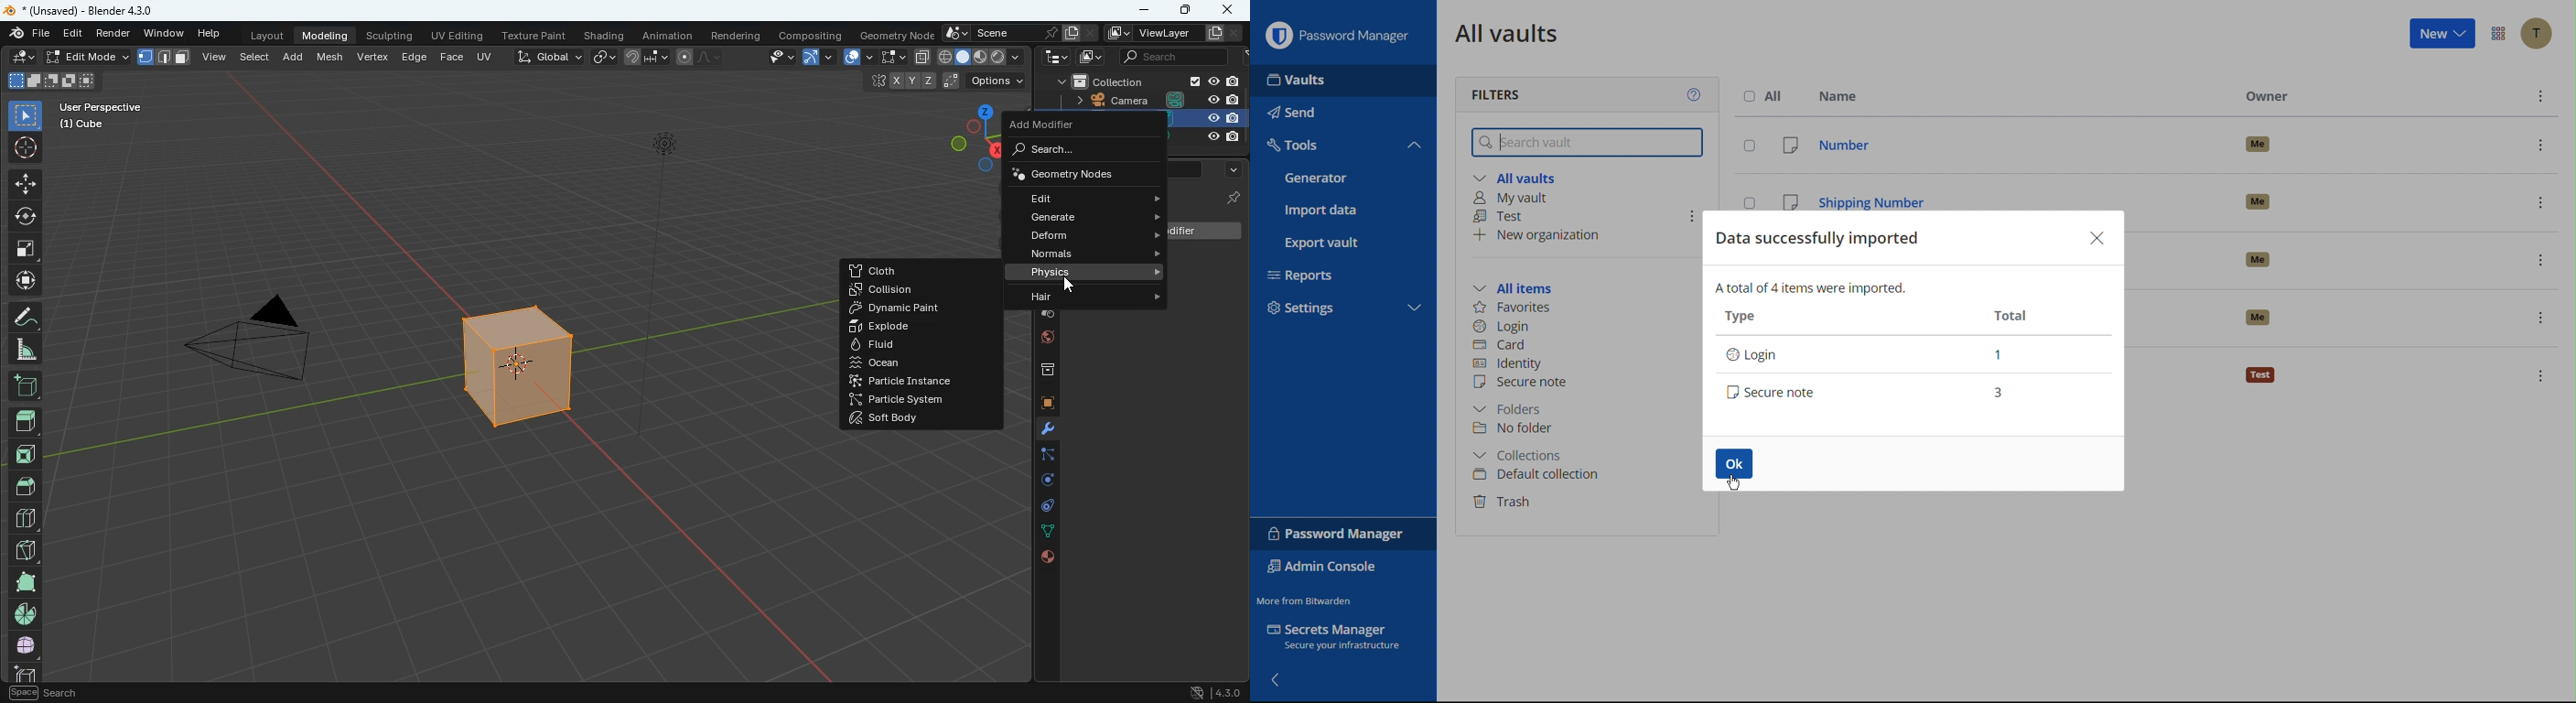  I want to click on animation, so click(669, 33).